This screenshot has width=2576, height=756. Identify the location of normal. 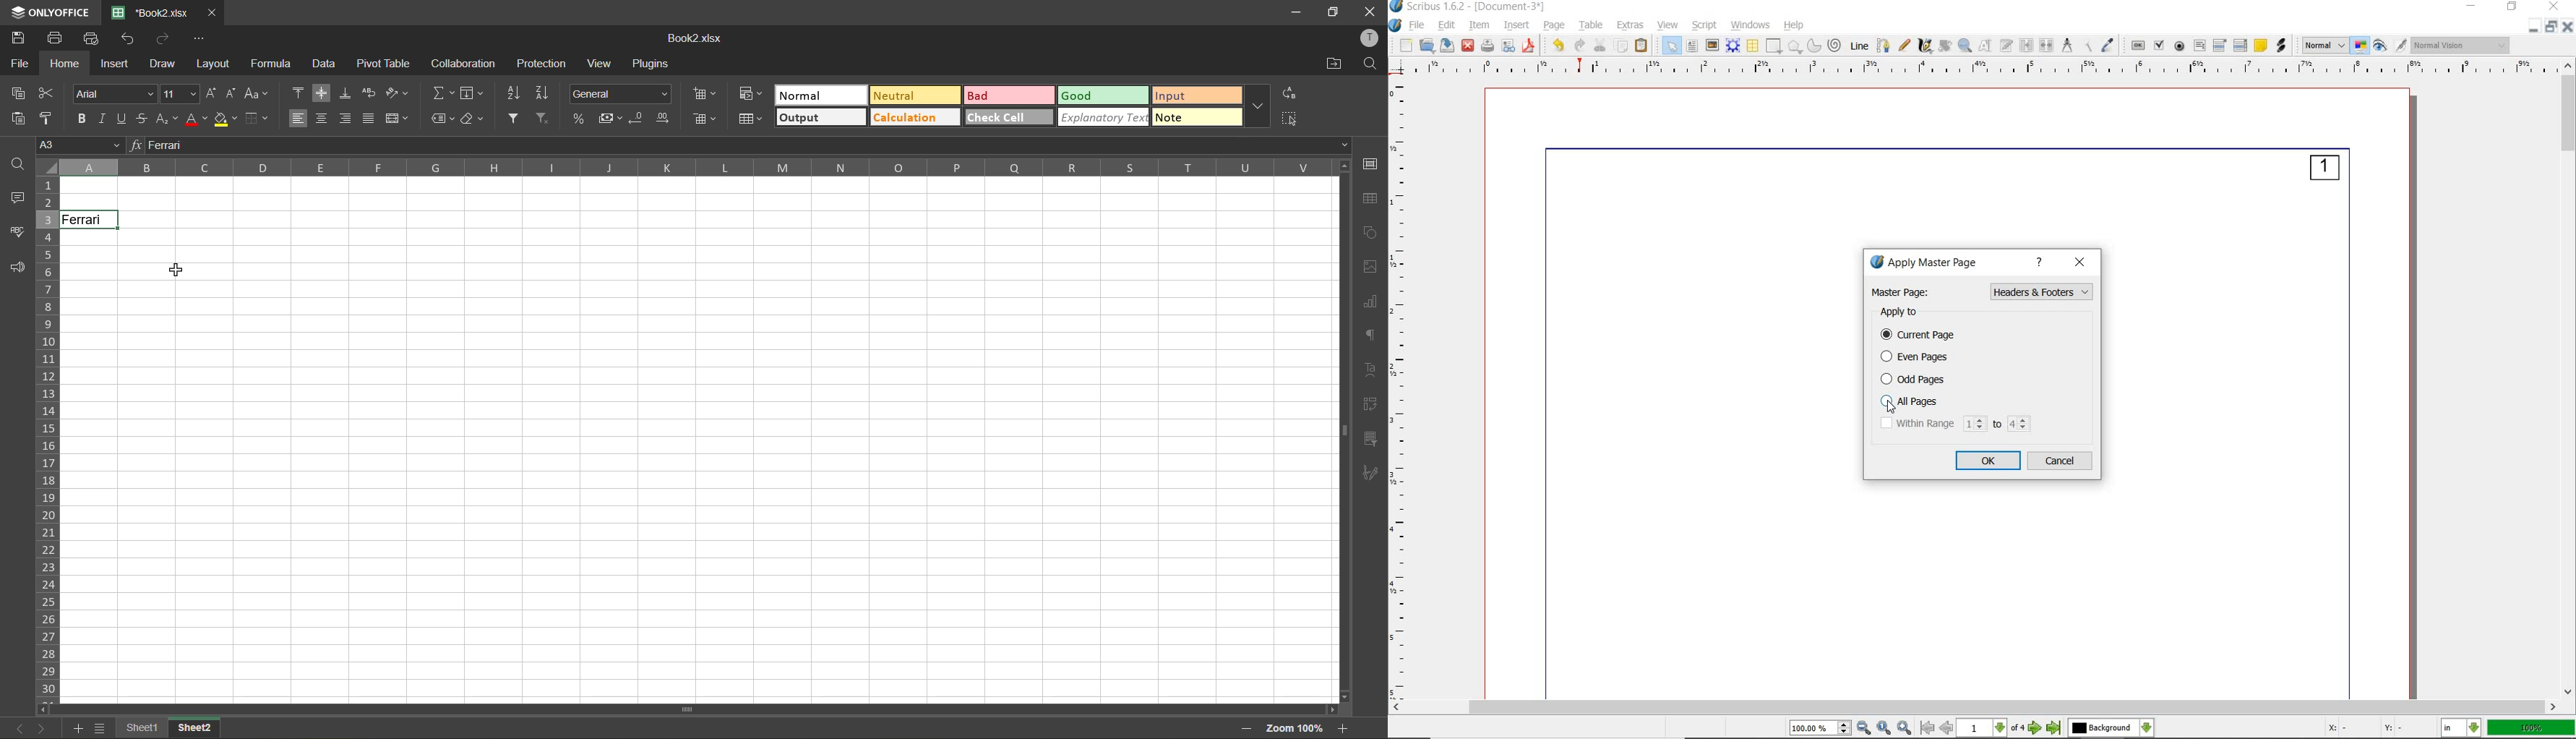
(820, 95).